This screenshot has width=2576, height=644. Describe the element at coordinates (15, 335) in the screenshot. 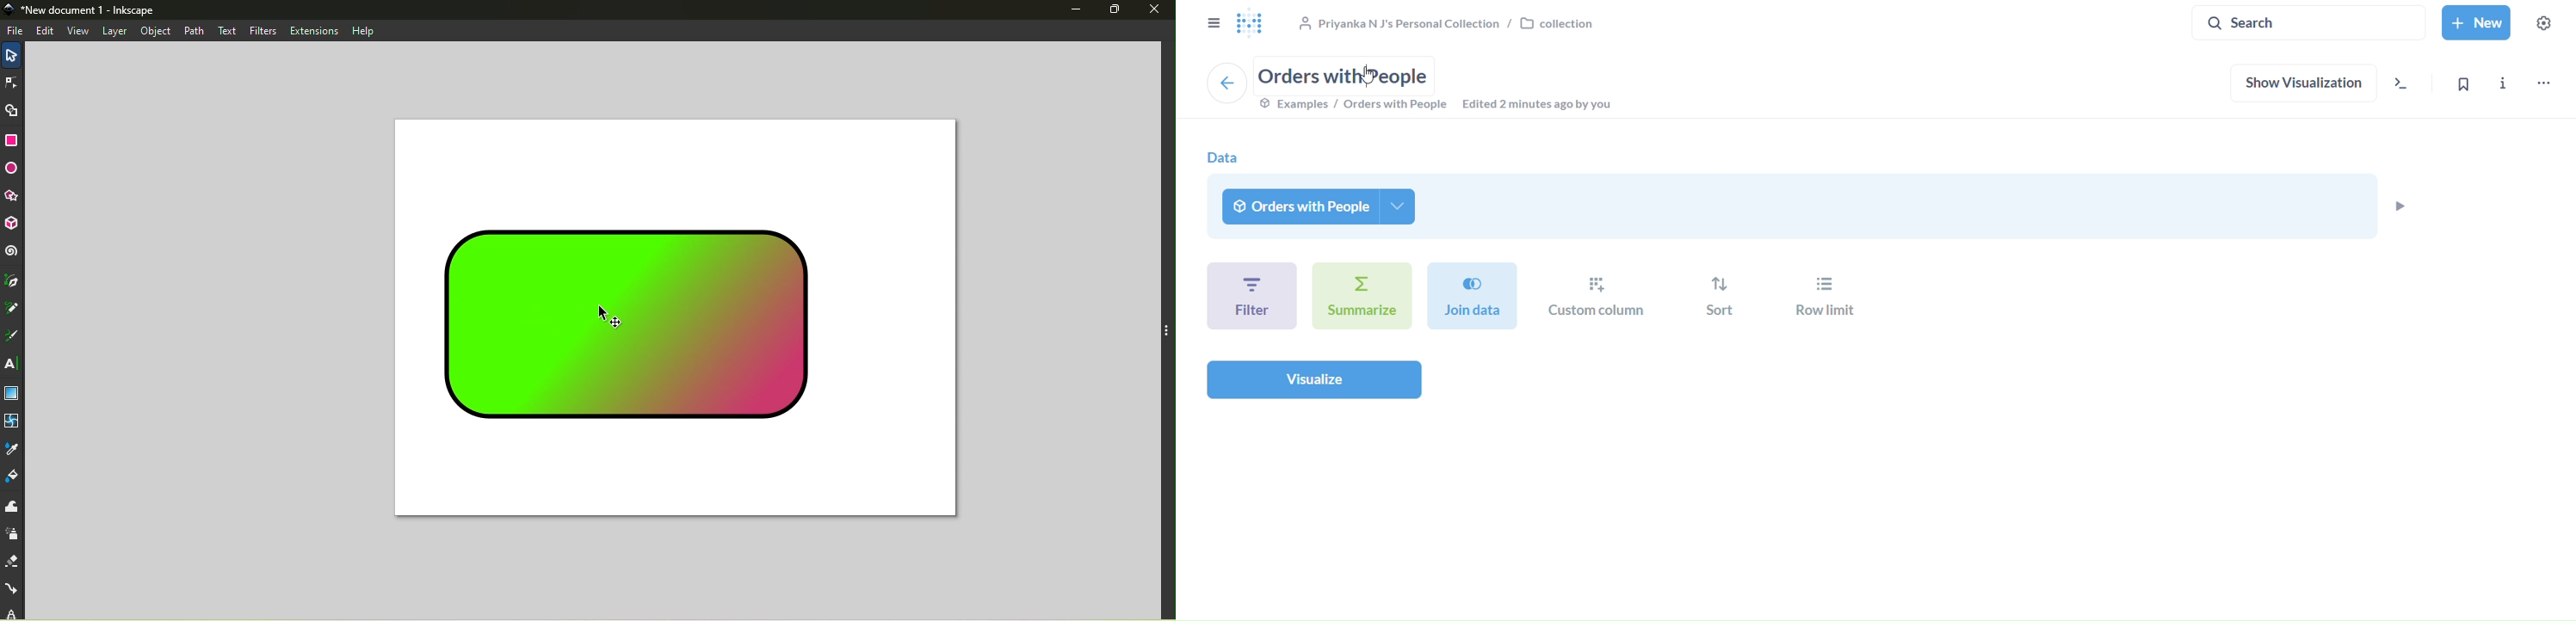

I see `Calligraphy` at that location.